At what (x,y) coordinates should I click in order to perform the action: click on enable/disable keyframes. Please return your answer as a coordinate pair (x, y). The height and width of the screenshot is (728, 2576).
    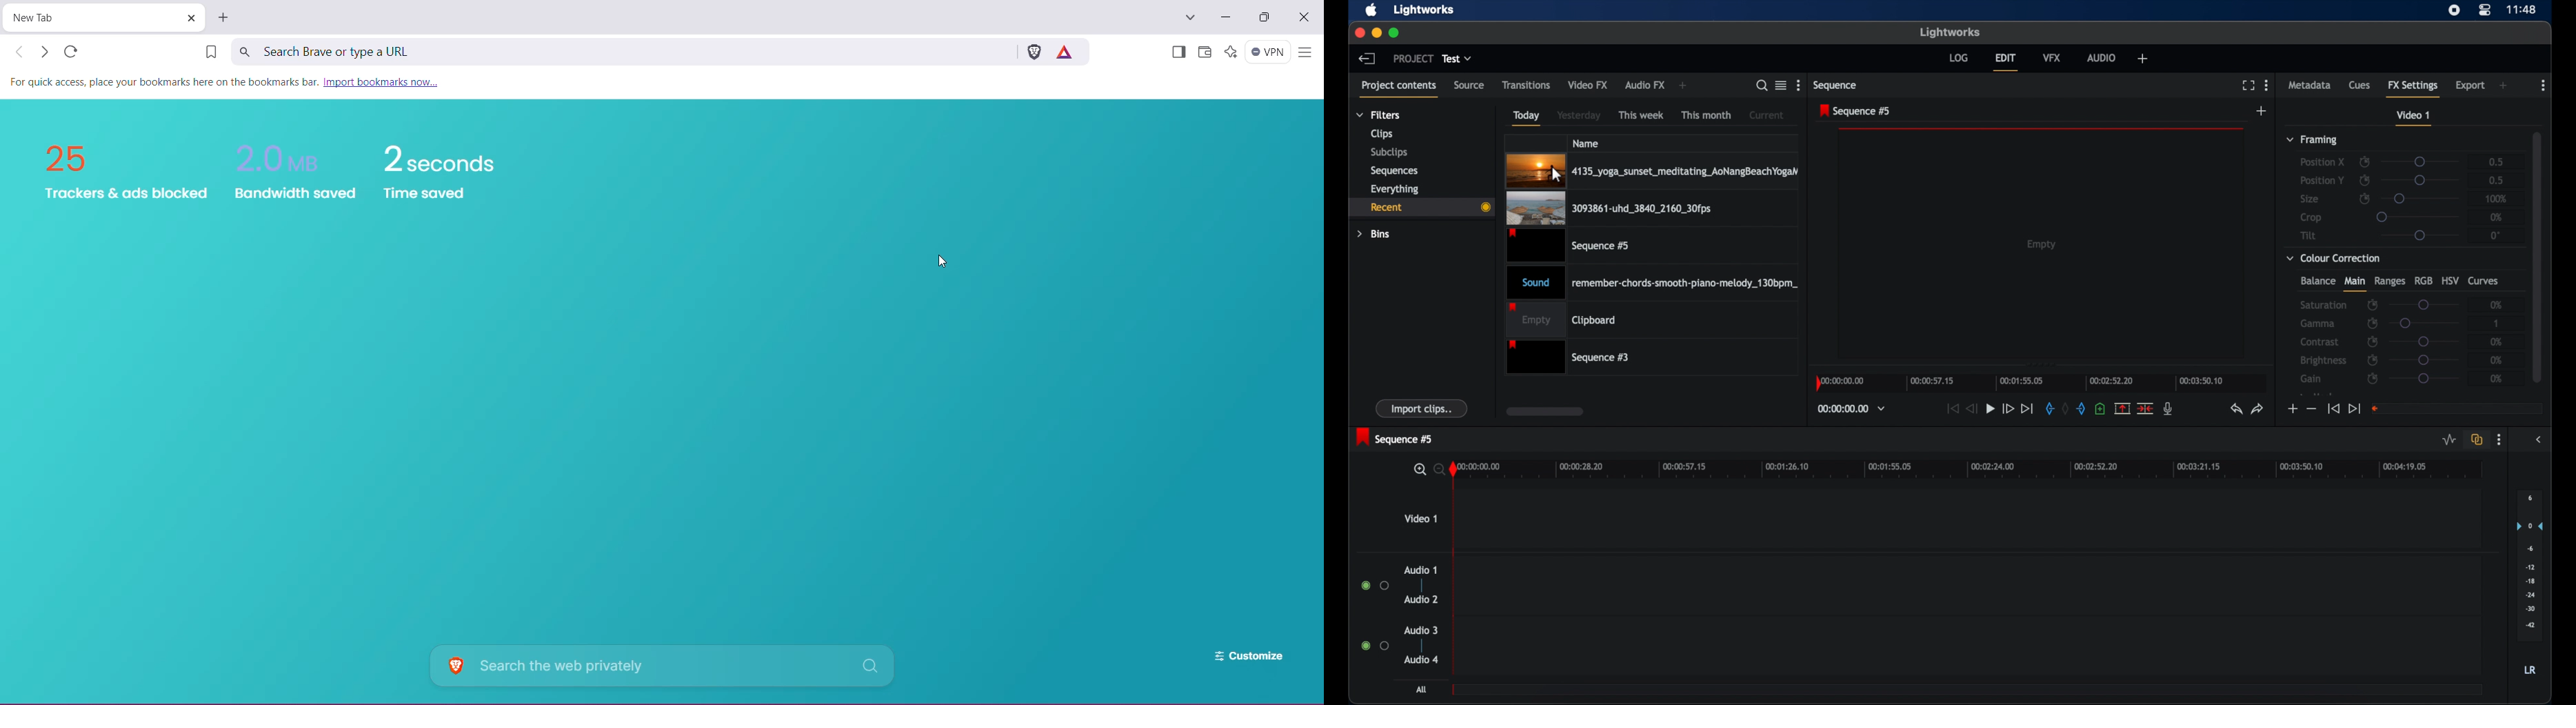
    Looking at the image, I should click on (2372, 323).